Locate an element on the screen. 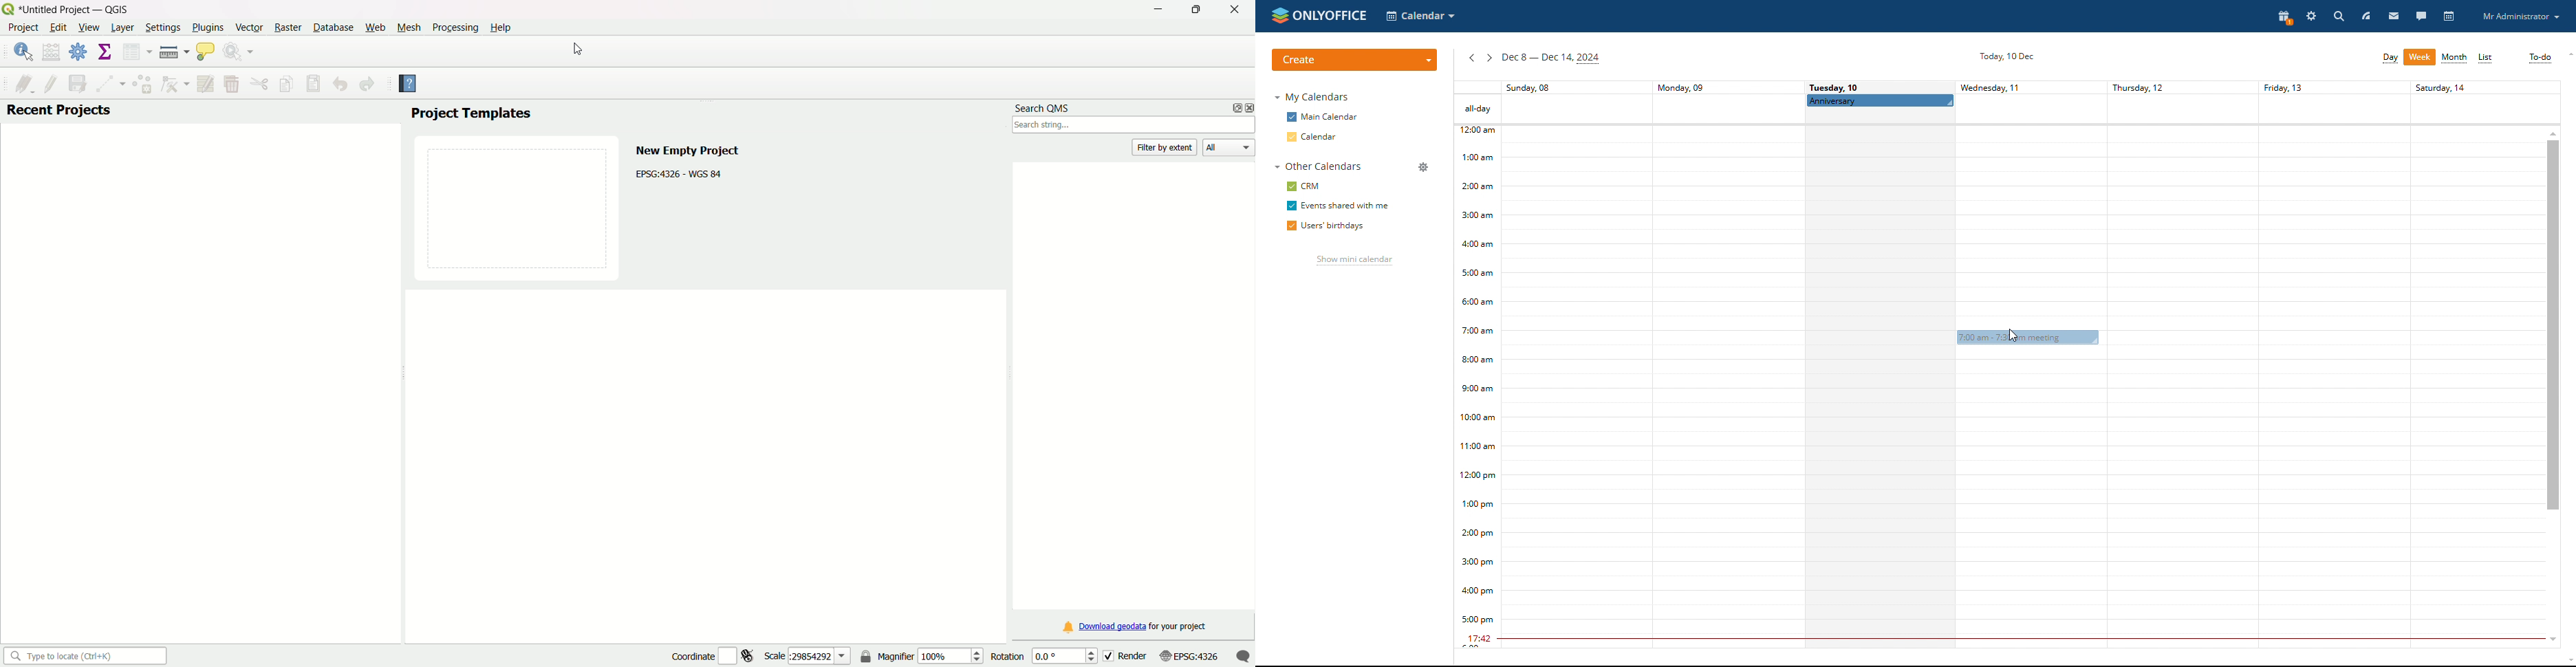 Image resolution: width=2576 pixels, height=672 pixels. all is located at coordinates (1230, 148).